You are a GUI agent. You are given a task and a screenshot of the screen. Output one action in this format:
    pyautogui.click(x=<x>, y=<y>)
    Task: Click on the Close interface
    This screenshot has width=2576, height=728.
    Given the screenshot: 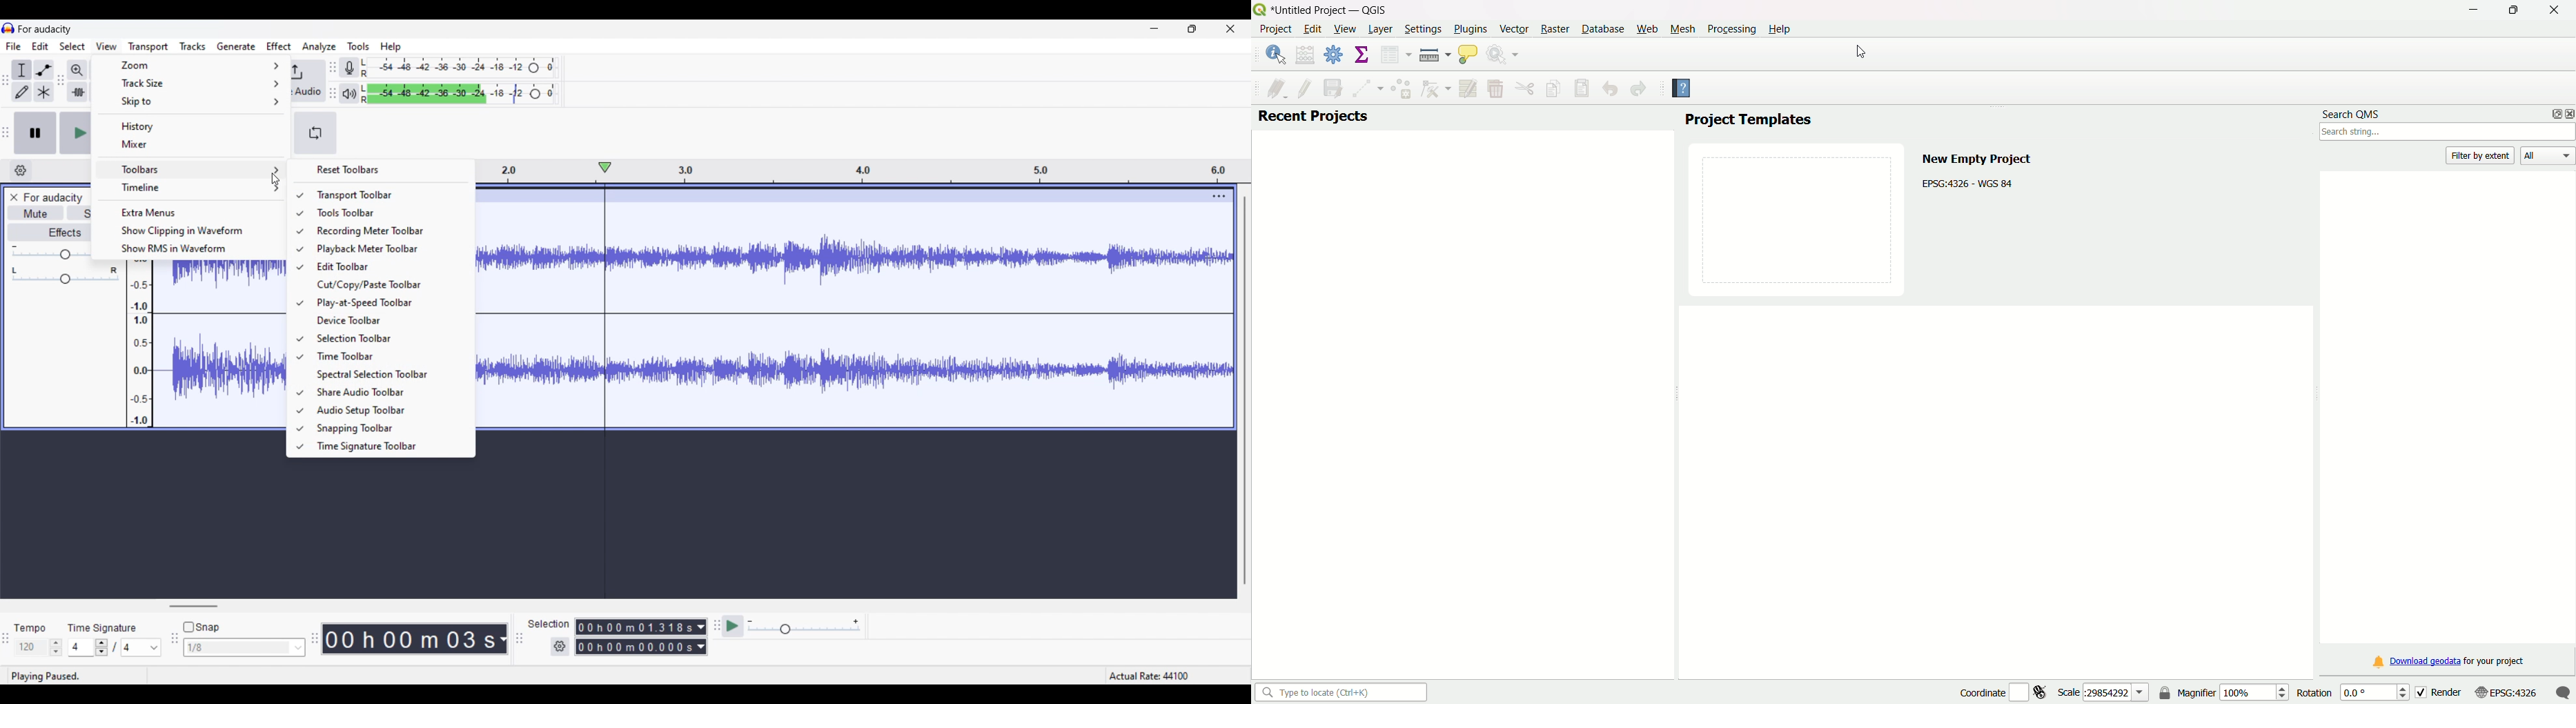 What is the action you would take?
    pyautogui.click(x=1230, y=29)
    